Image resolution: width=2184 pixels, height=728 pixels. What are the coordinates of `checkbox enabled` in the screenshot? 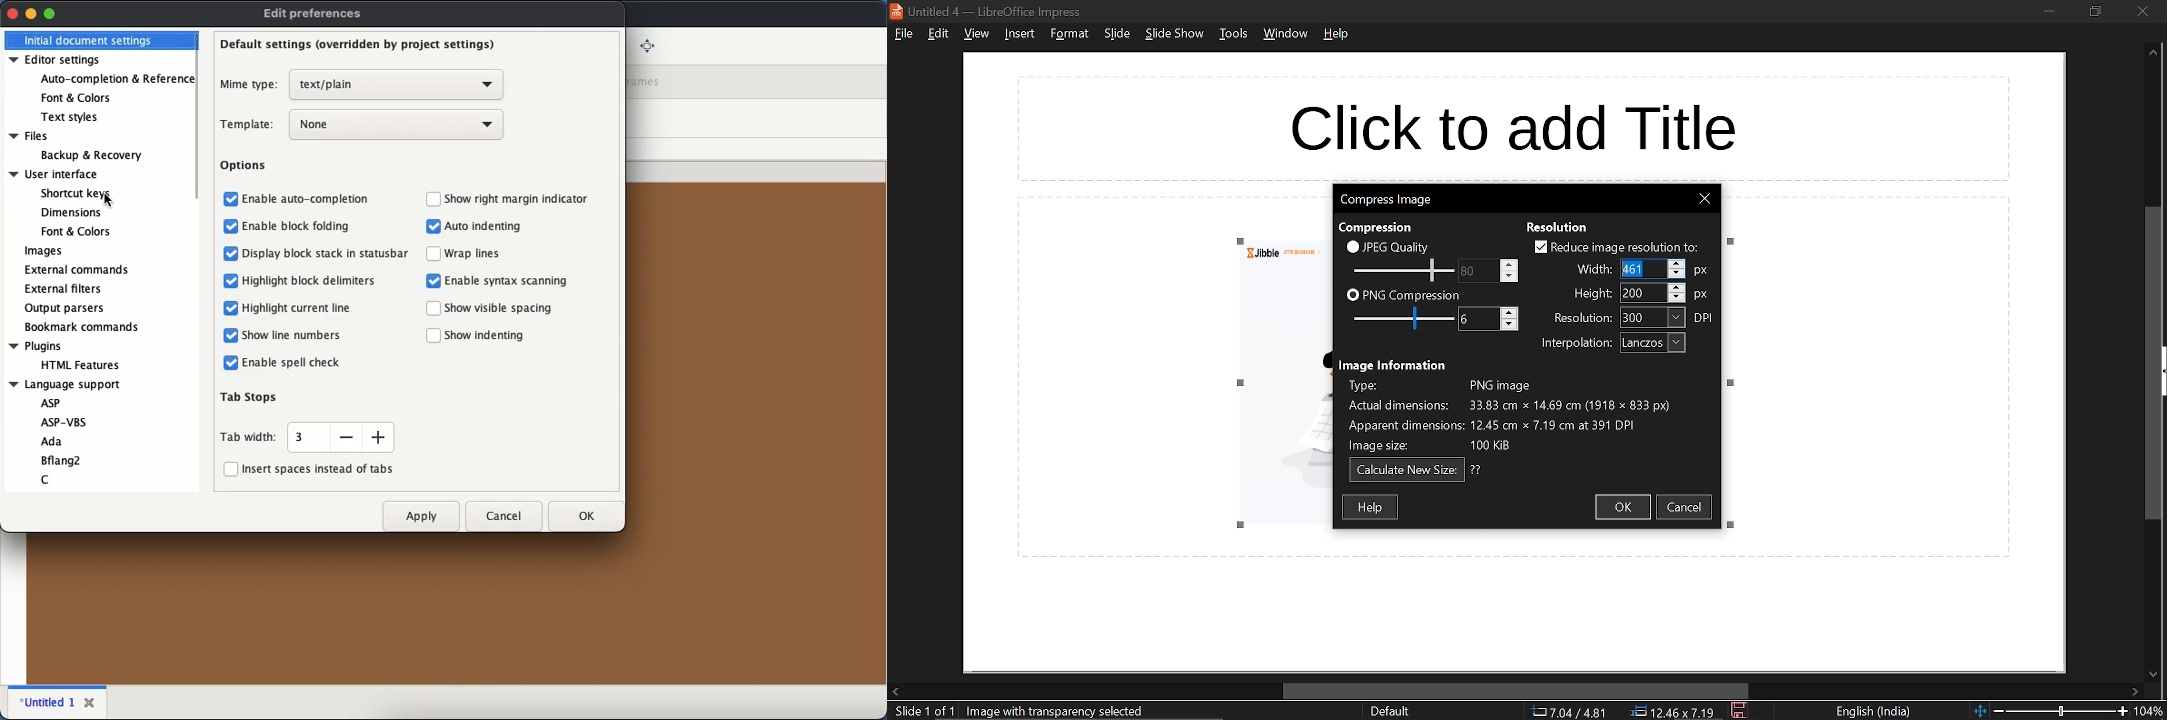 It's located at (231, 200).